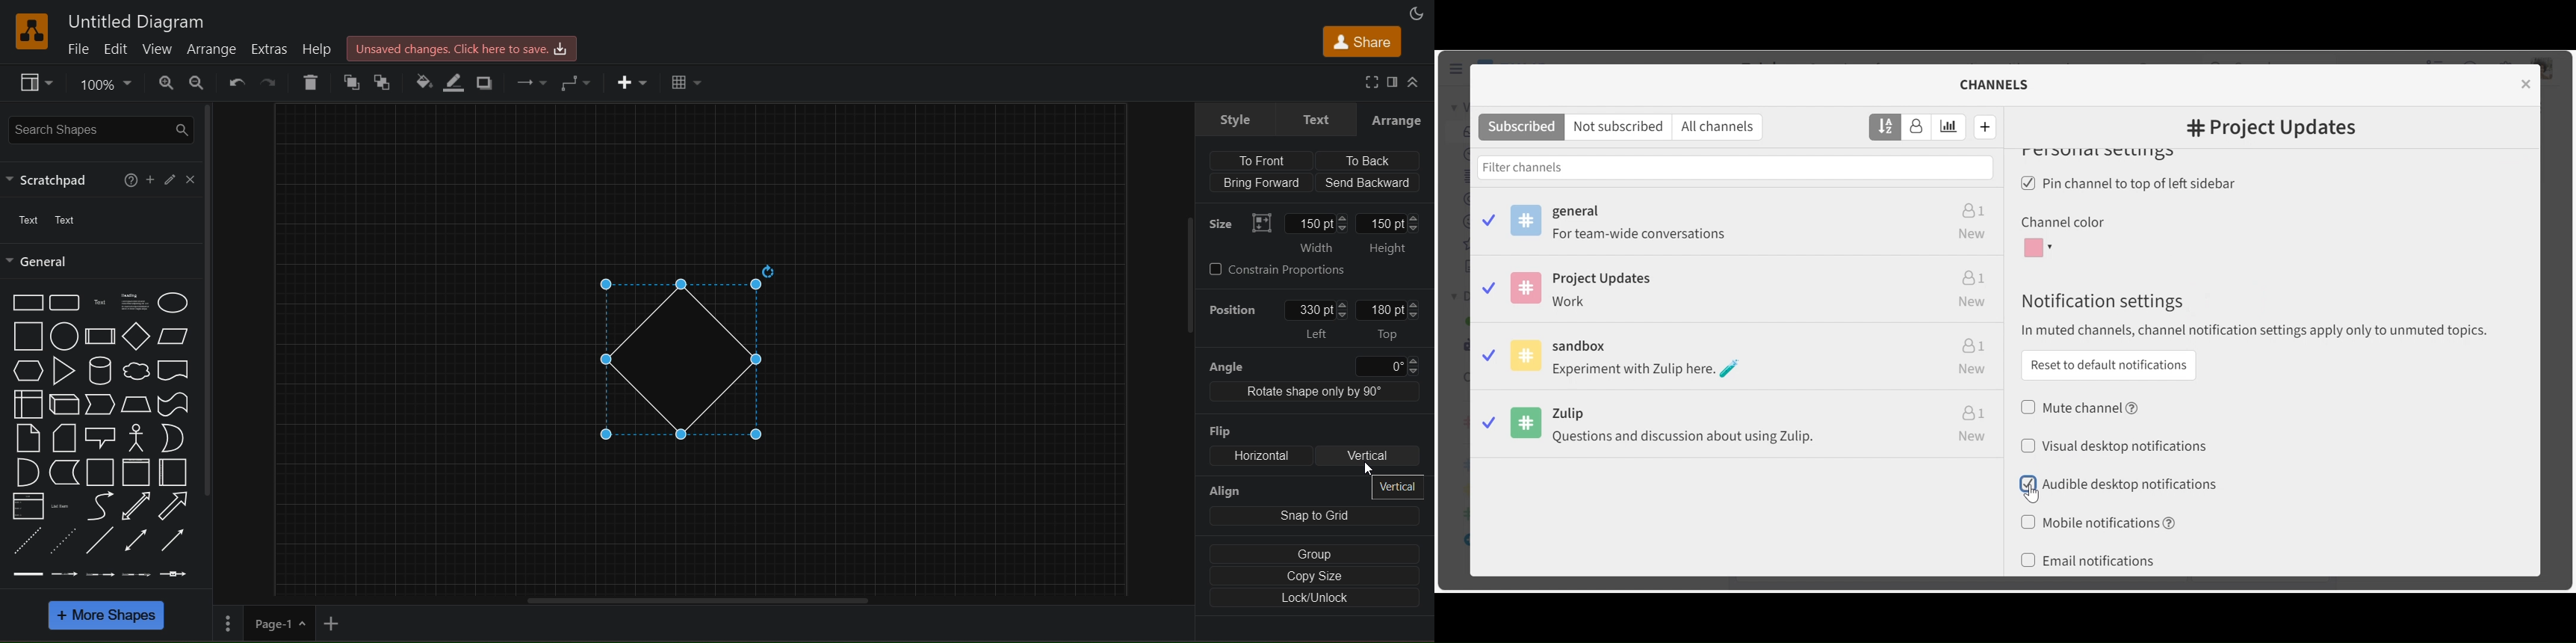  I want to click on top, so click(1384, 319).